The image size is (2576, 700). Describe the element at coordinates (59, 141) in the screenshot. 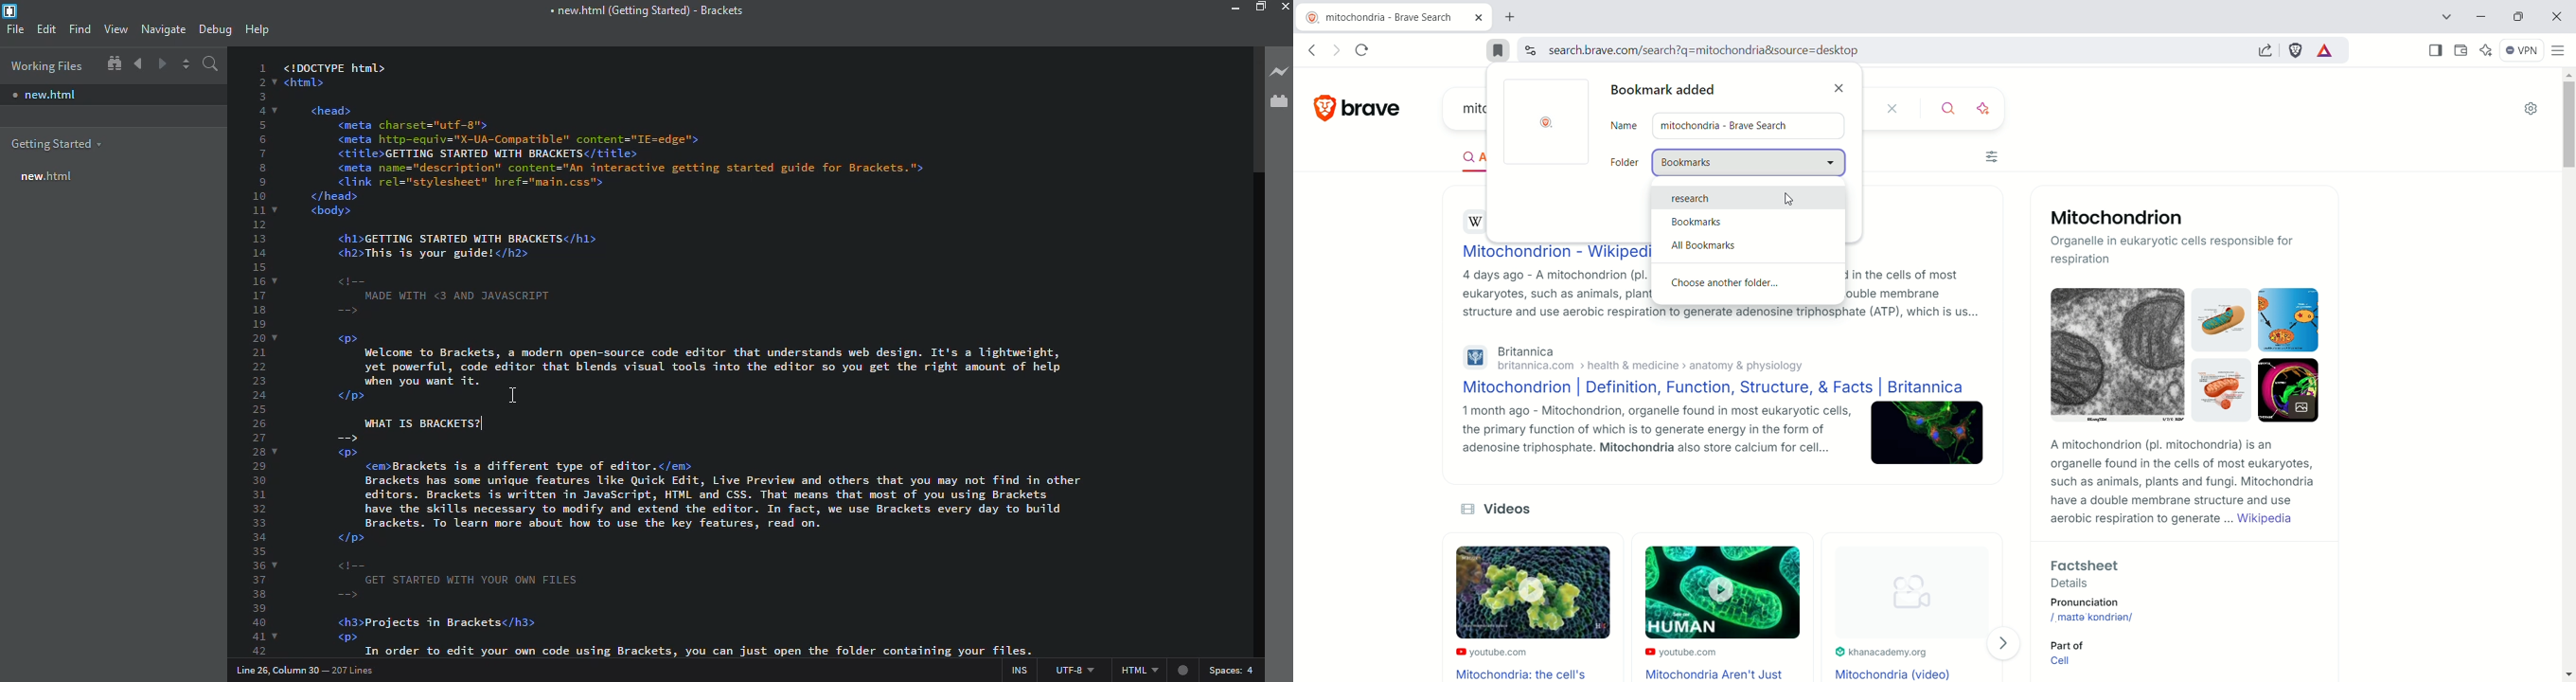

I see `getting started` at that location.